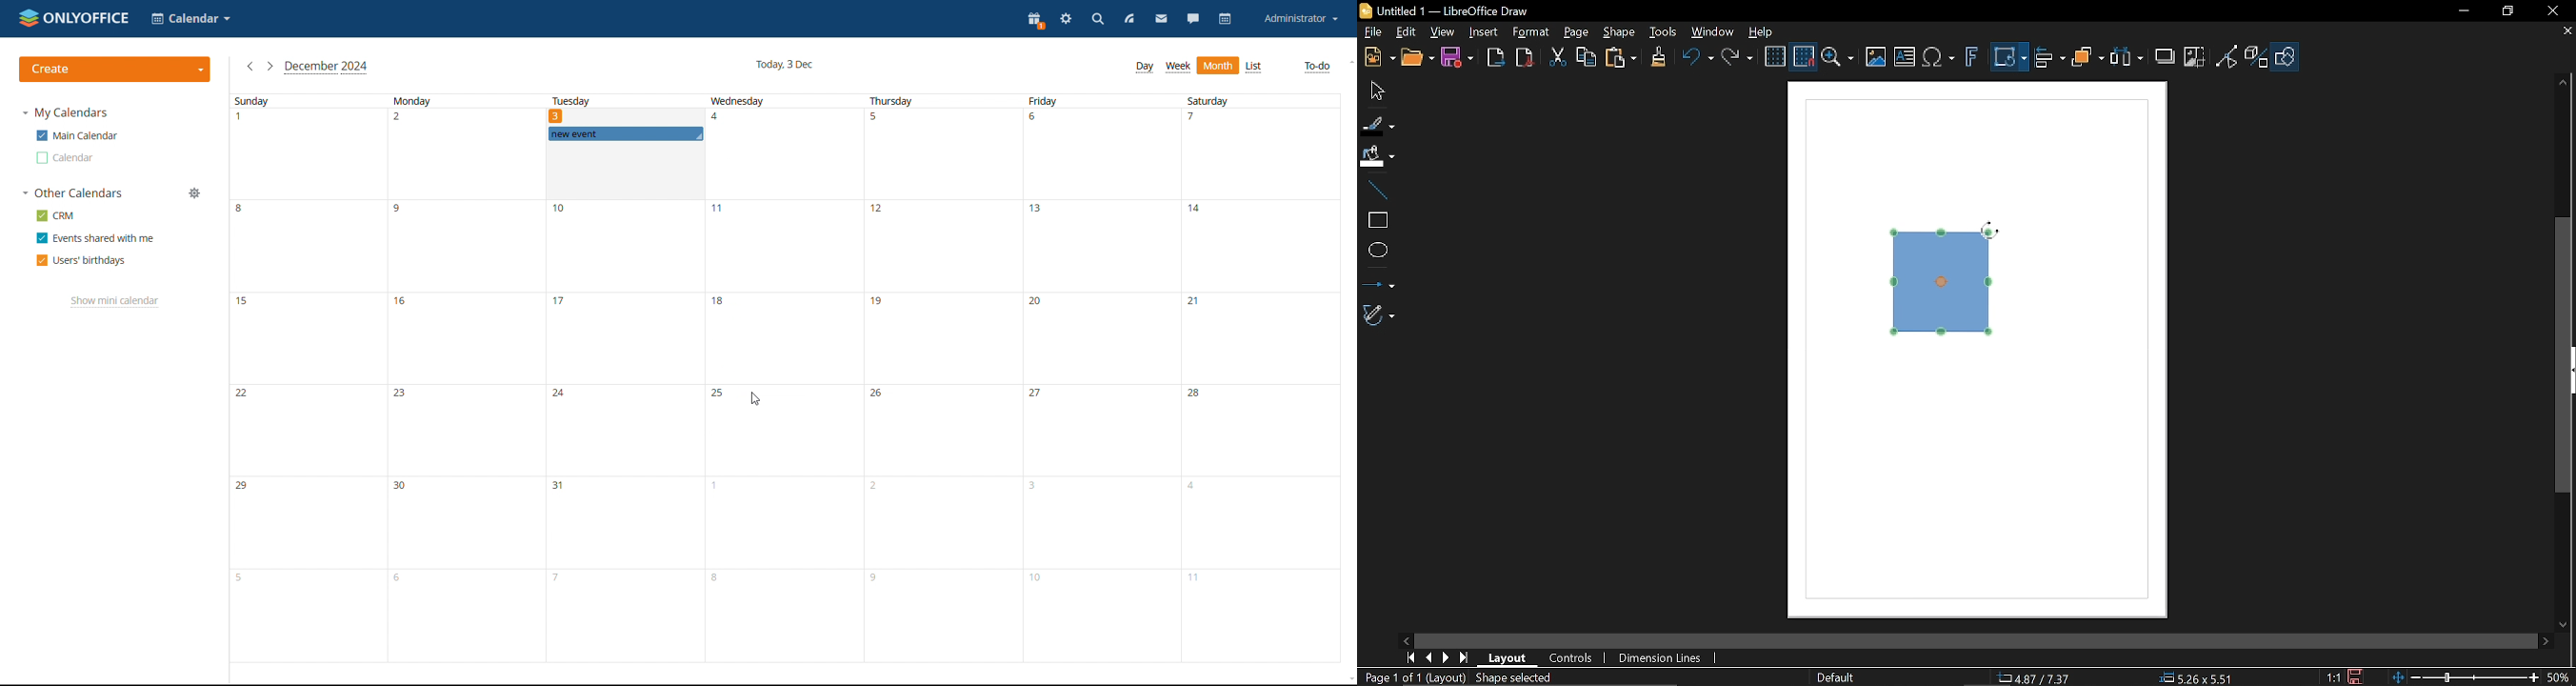  What do you see at coordinates (1377, 315) in the screenshot?
I see `Curves and polygons` at bounding box center [1377, 315].